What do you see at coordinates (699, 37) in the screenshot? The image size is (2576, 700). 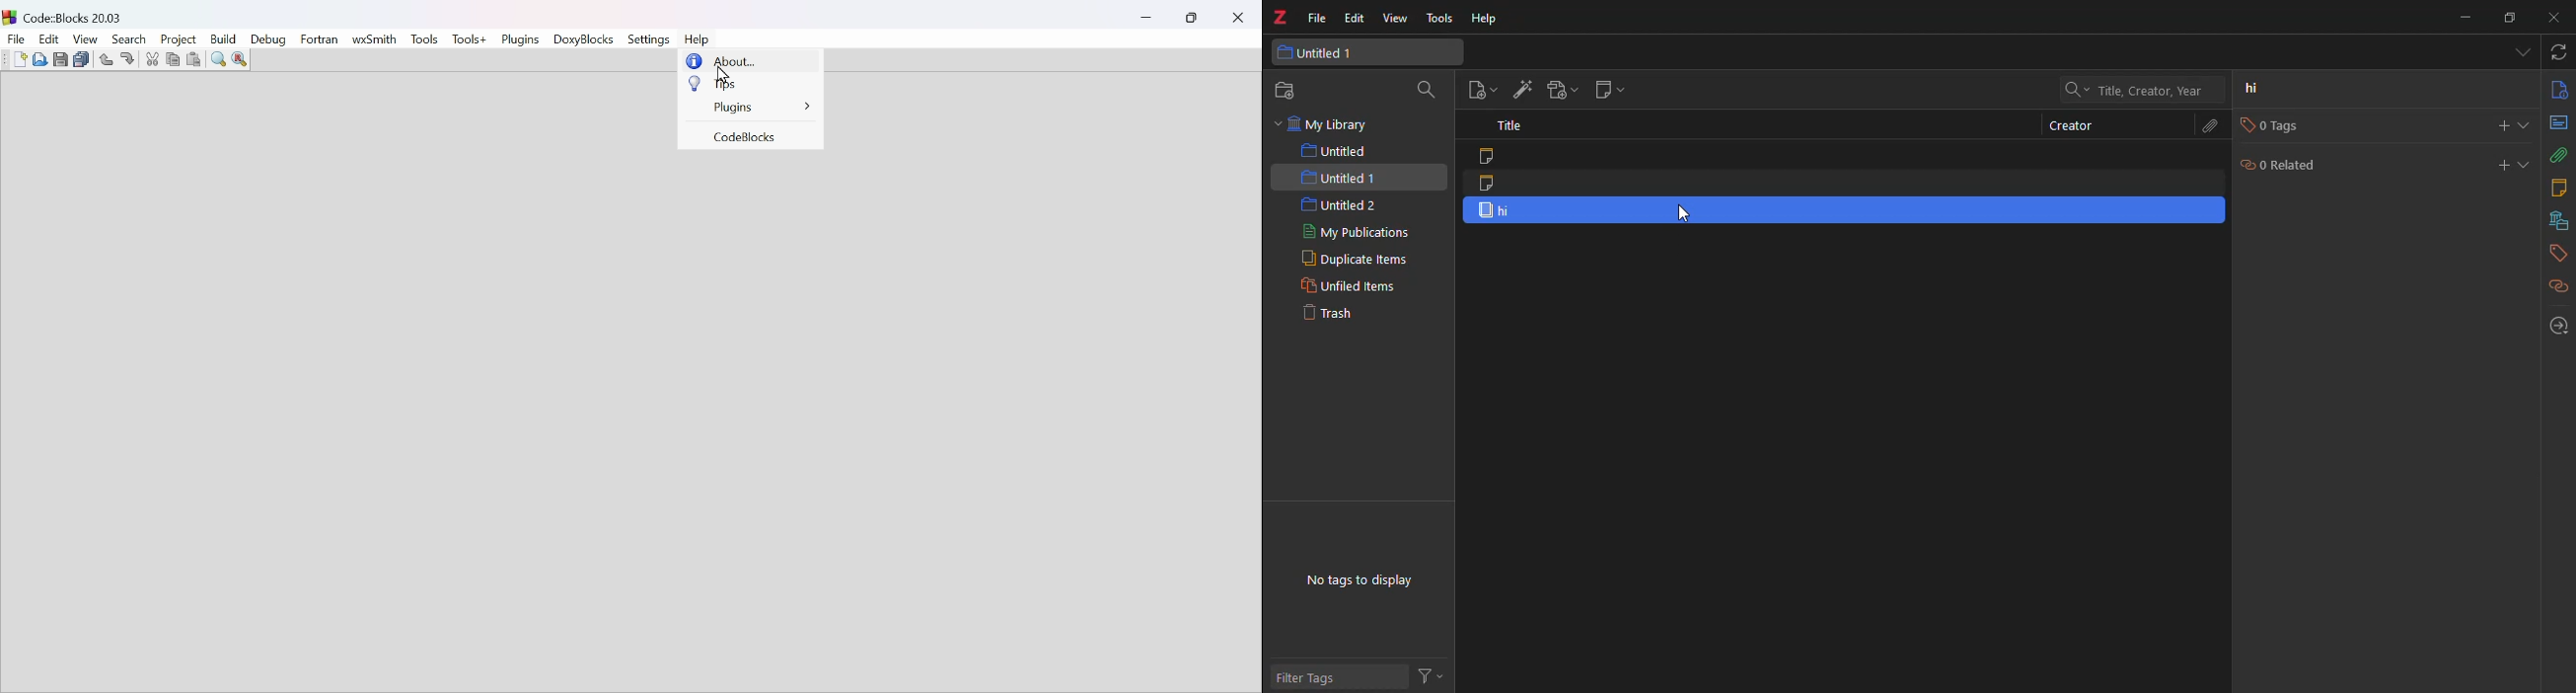 I see `Help` at bounding box center [699, 37].